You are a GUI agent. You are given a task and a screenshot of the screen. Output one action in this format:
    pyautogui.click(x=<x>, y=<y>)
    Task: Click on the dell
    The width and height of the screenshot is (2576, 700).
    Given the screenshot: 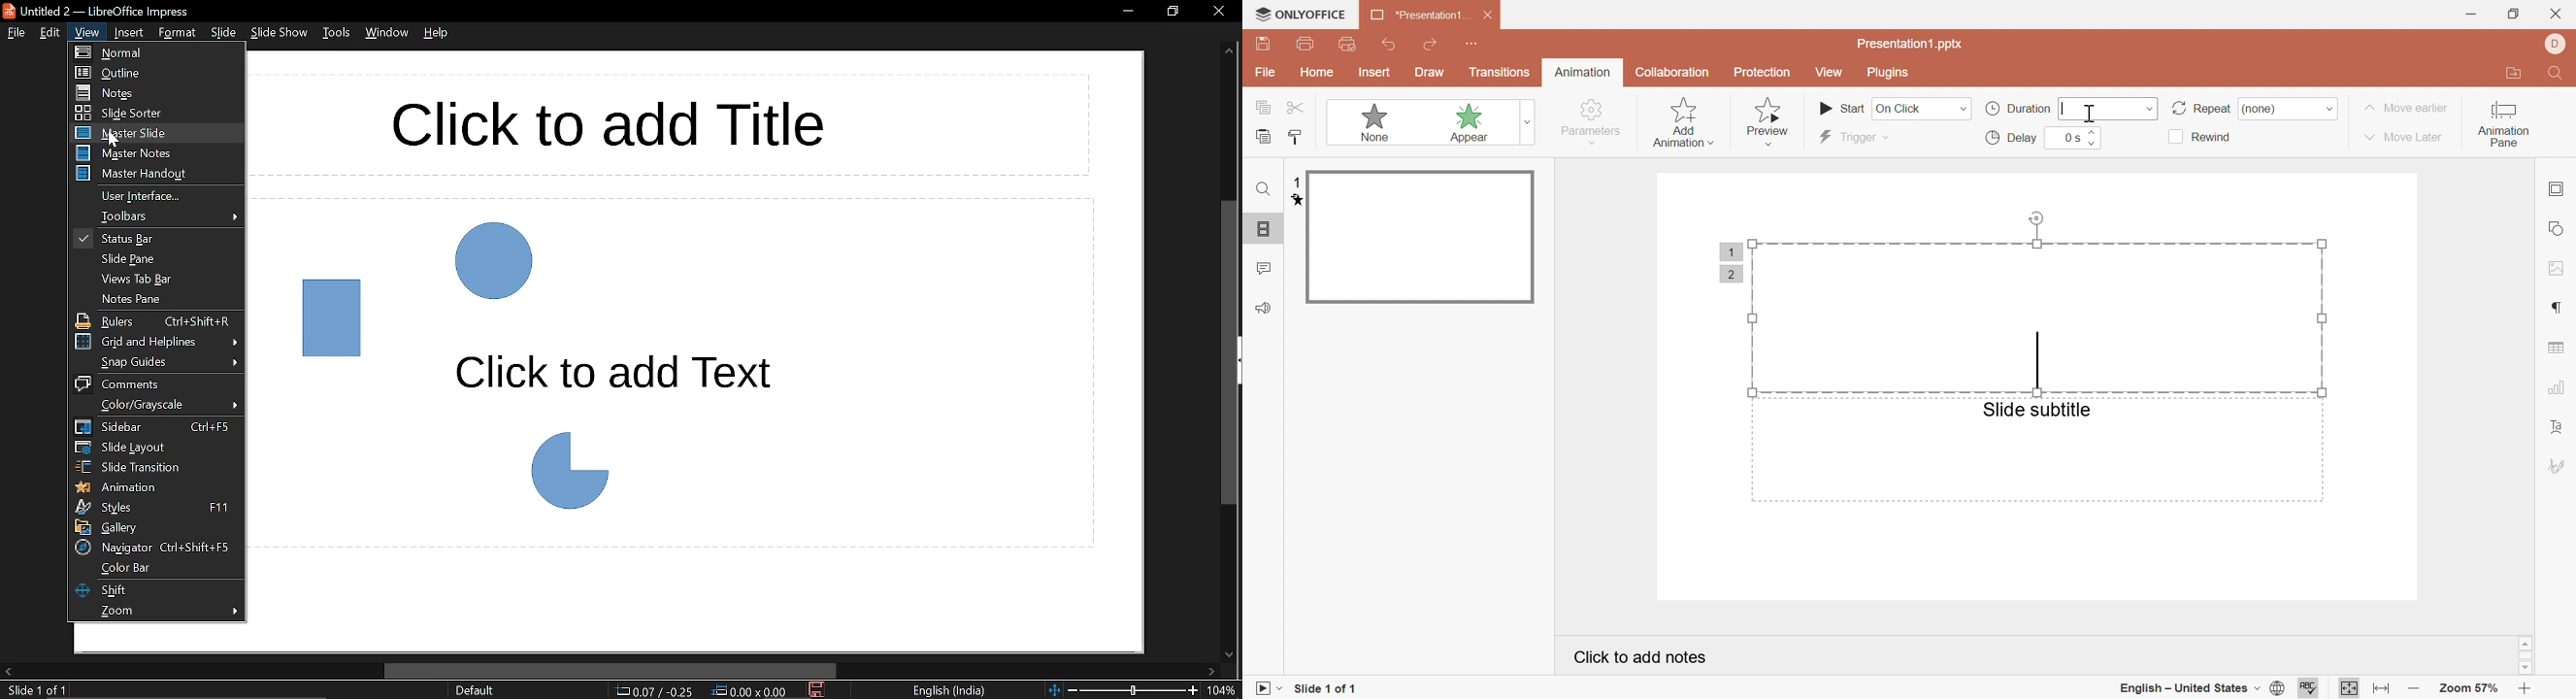 What is the action you would take?
    pyautogui.click(x=2557, y=43)
    